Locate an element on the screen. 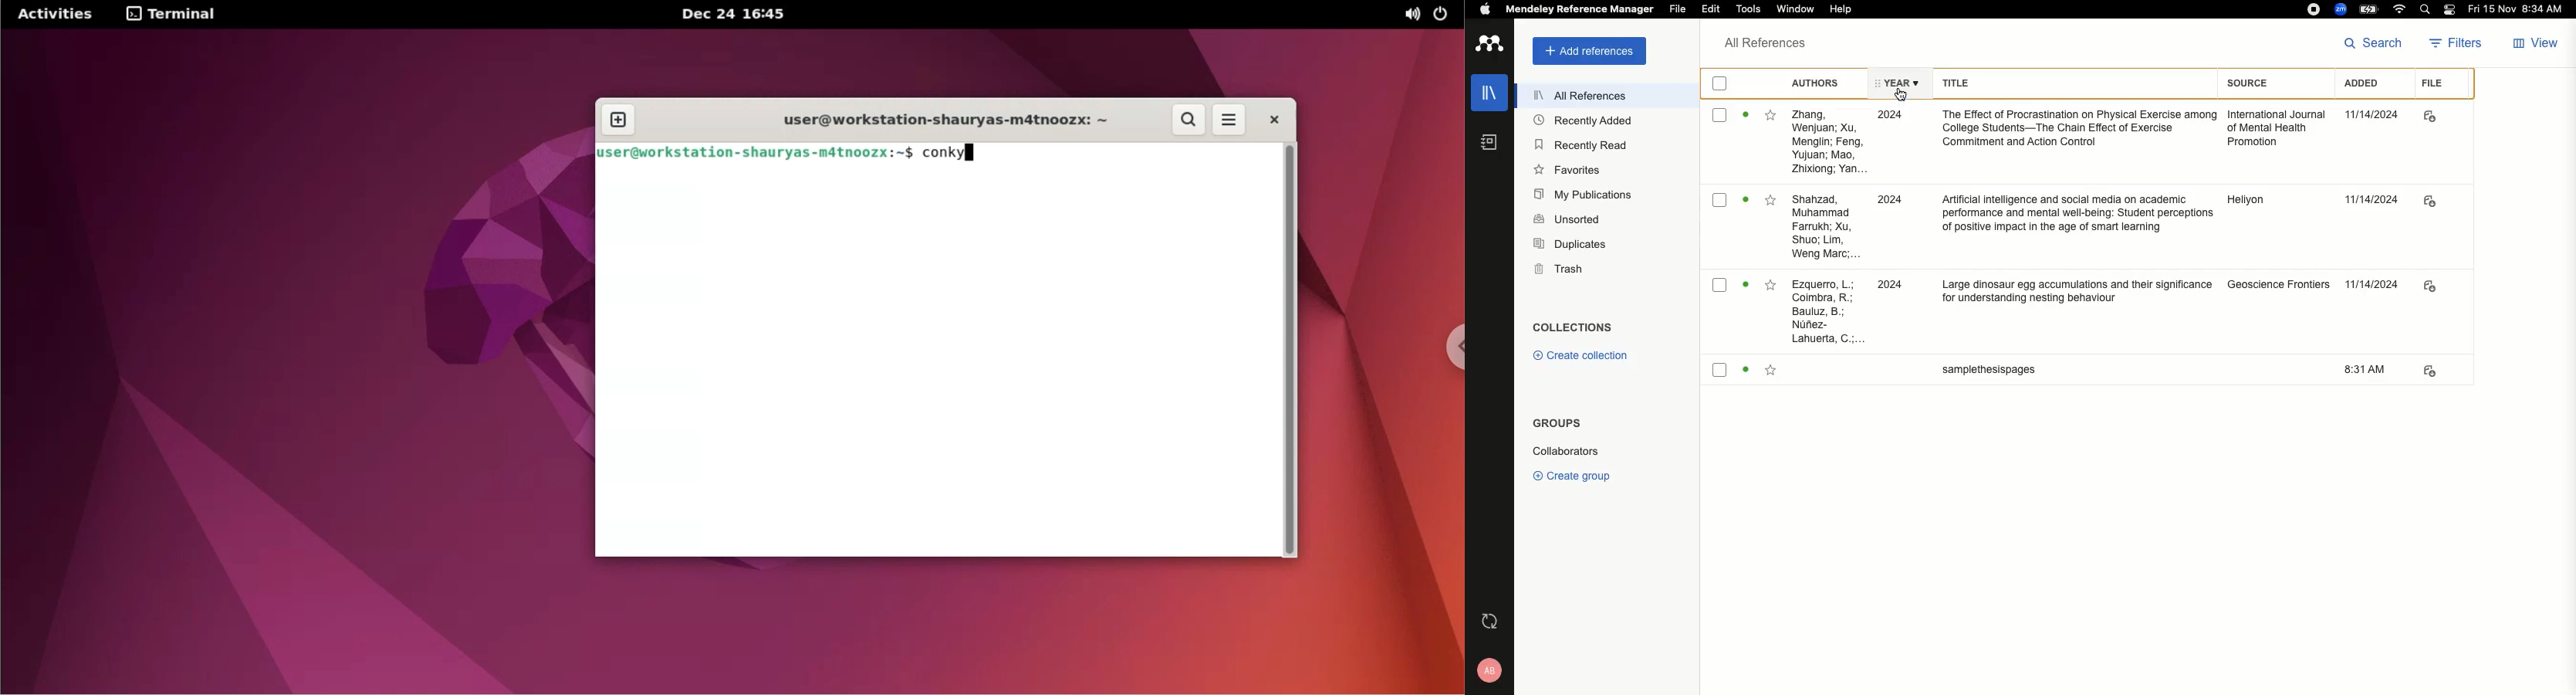  File is located at coordinates (2431, 85).